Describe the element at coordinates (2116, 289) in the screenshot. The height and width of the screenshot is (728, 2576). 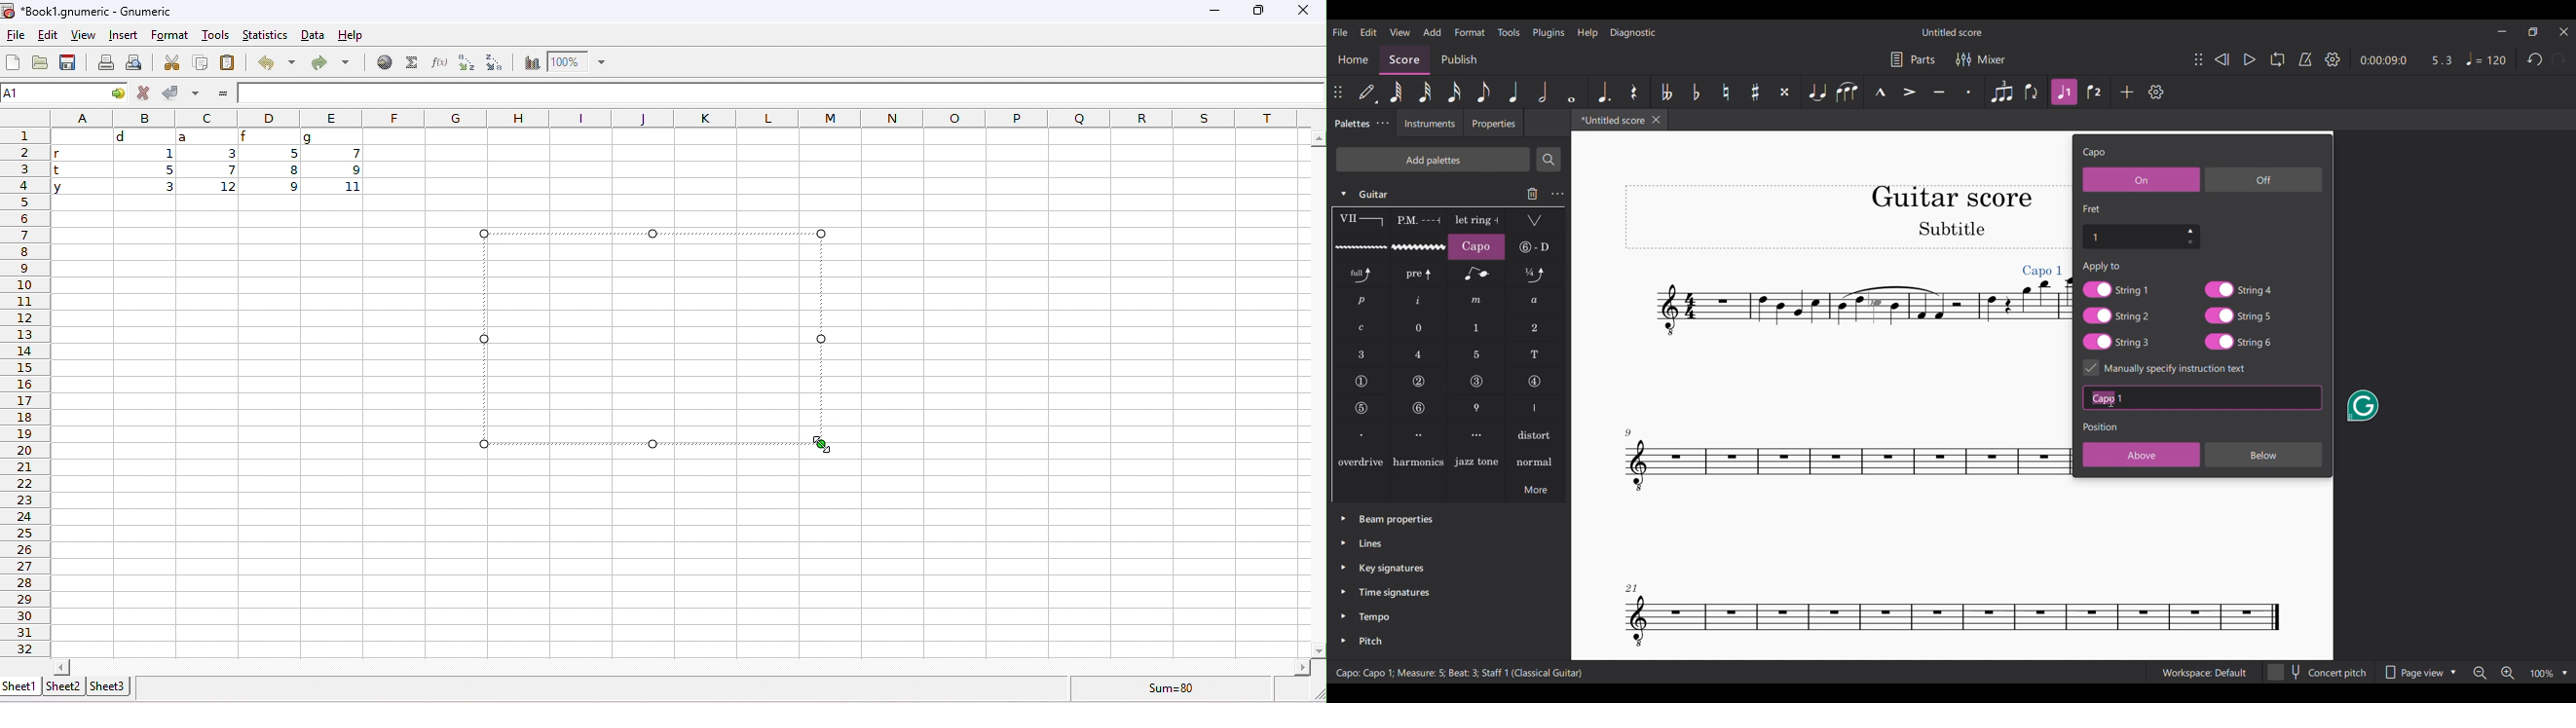
I see `String 1 toggle` at that location.